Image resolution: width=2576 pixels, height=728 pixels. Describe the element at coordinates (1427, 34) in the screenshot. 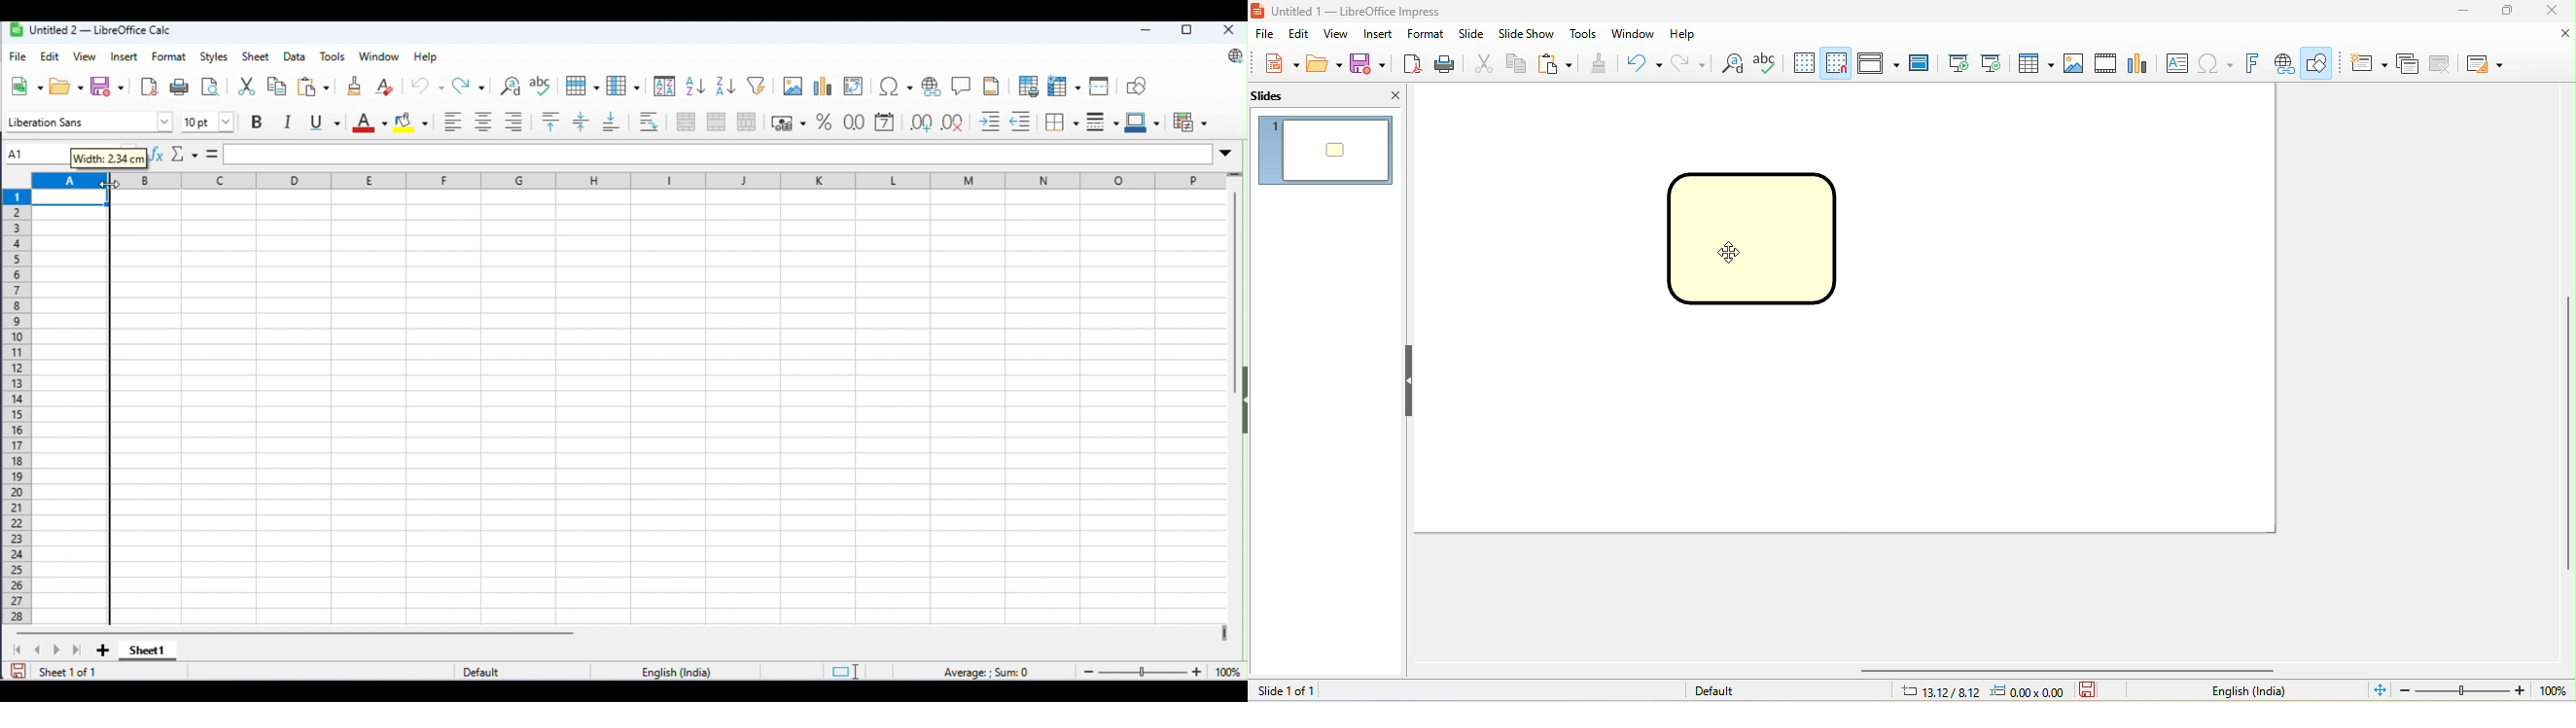

I see `format` at that location.